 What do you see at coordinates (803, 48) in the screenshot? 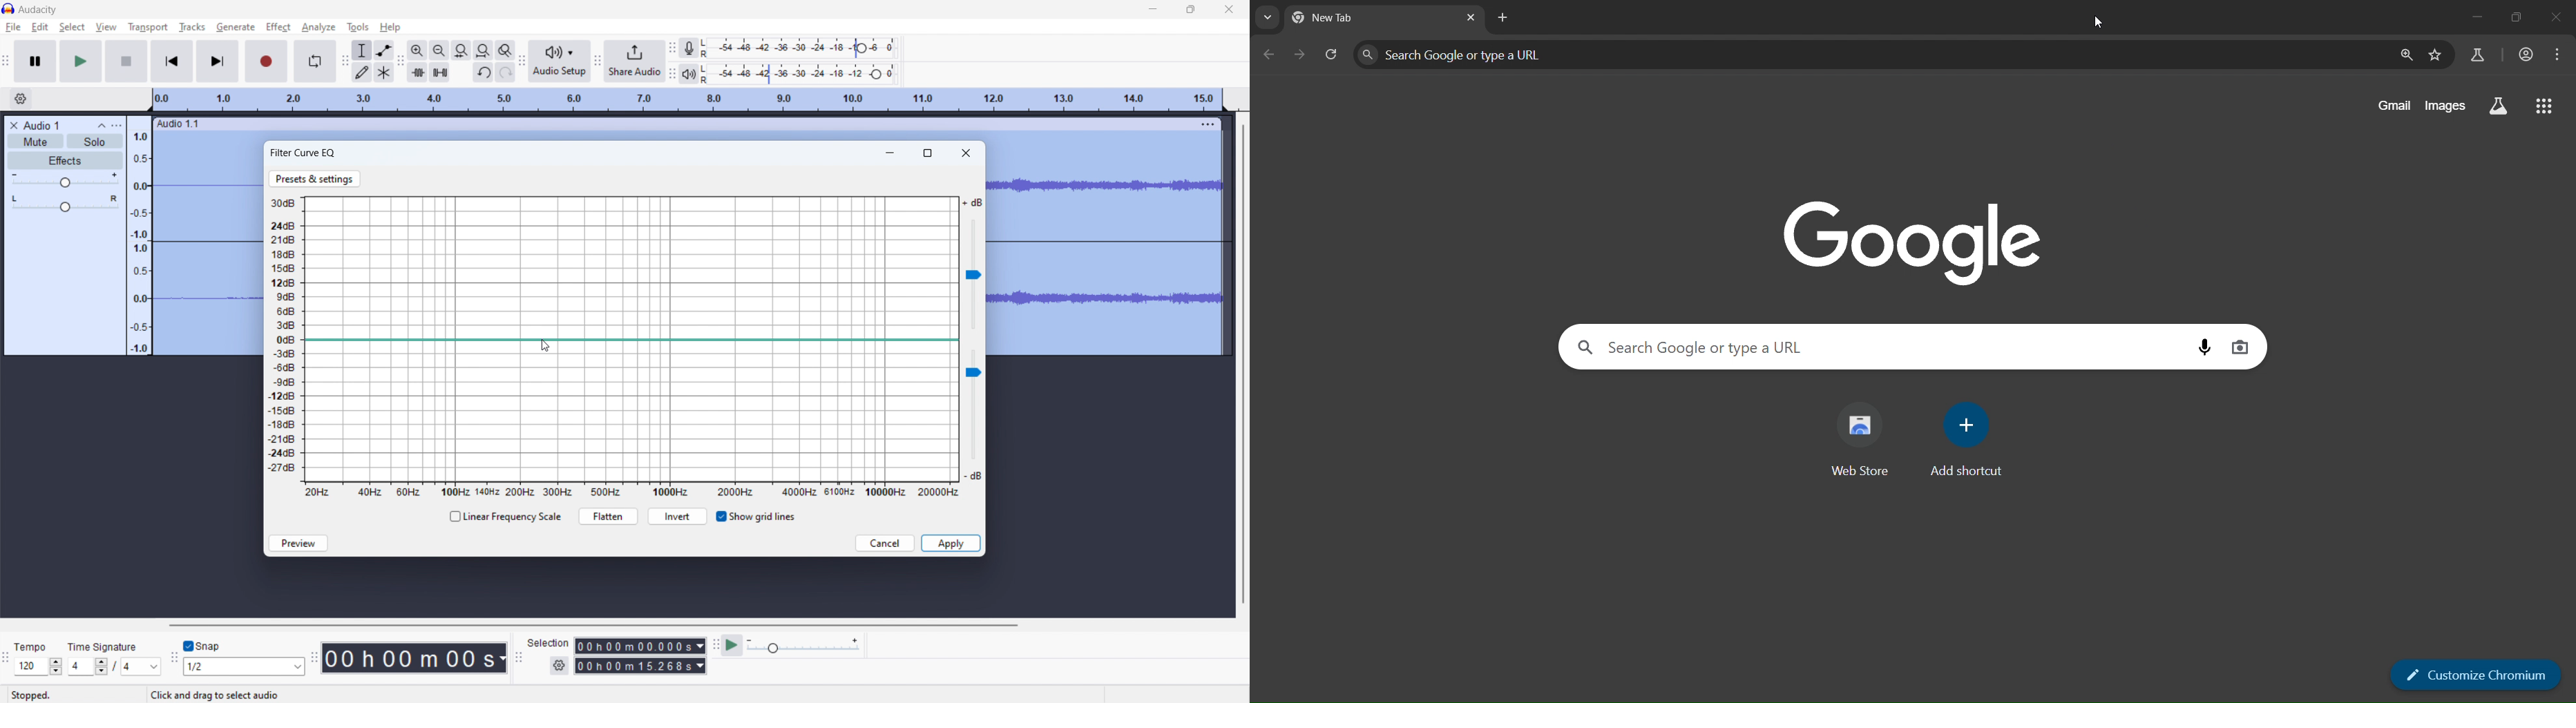
I see `record level` at bounding box center [803, 48].